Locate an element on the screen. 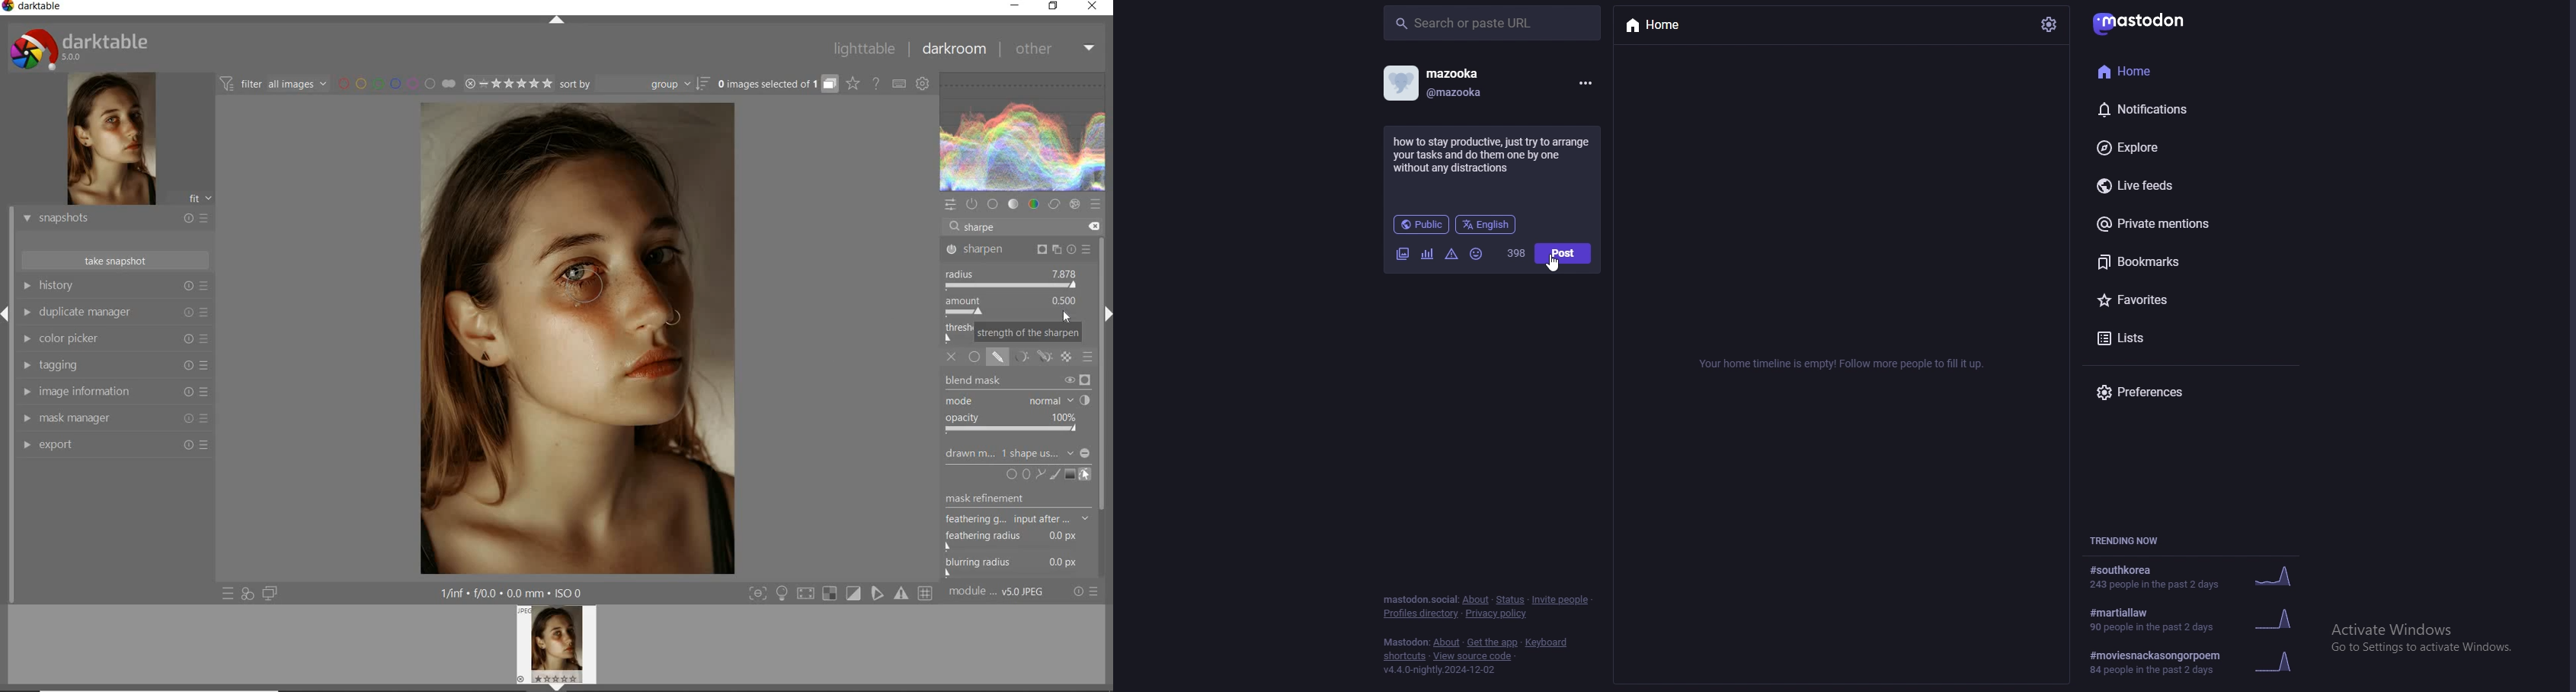 Image resolution: width=2576 pixels, height=700 pixels. ADD BRUSH is located at coordinates (1056, 474).